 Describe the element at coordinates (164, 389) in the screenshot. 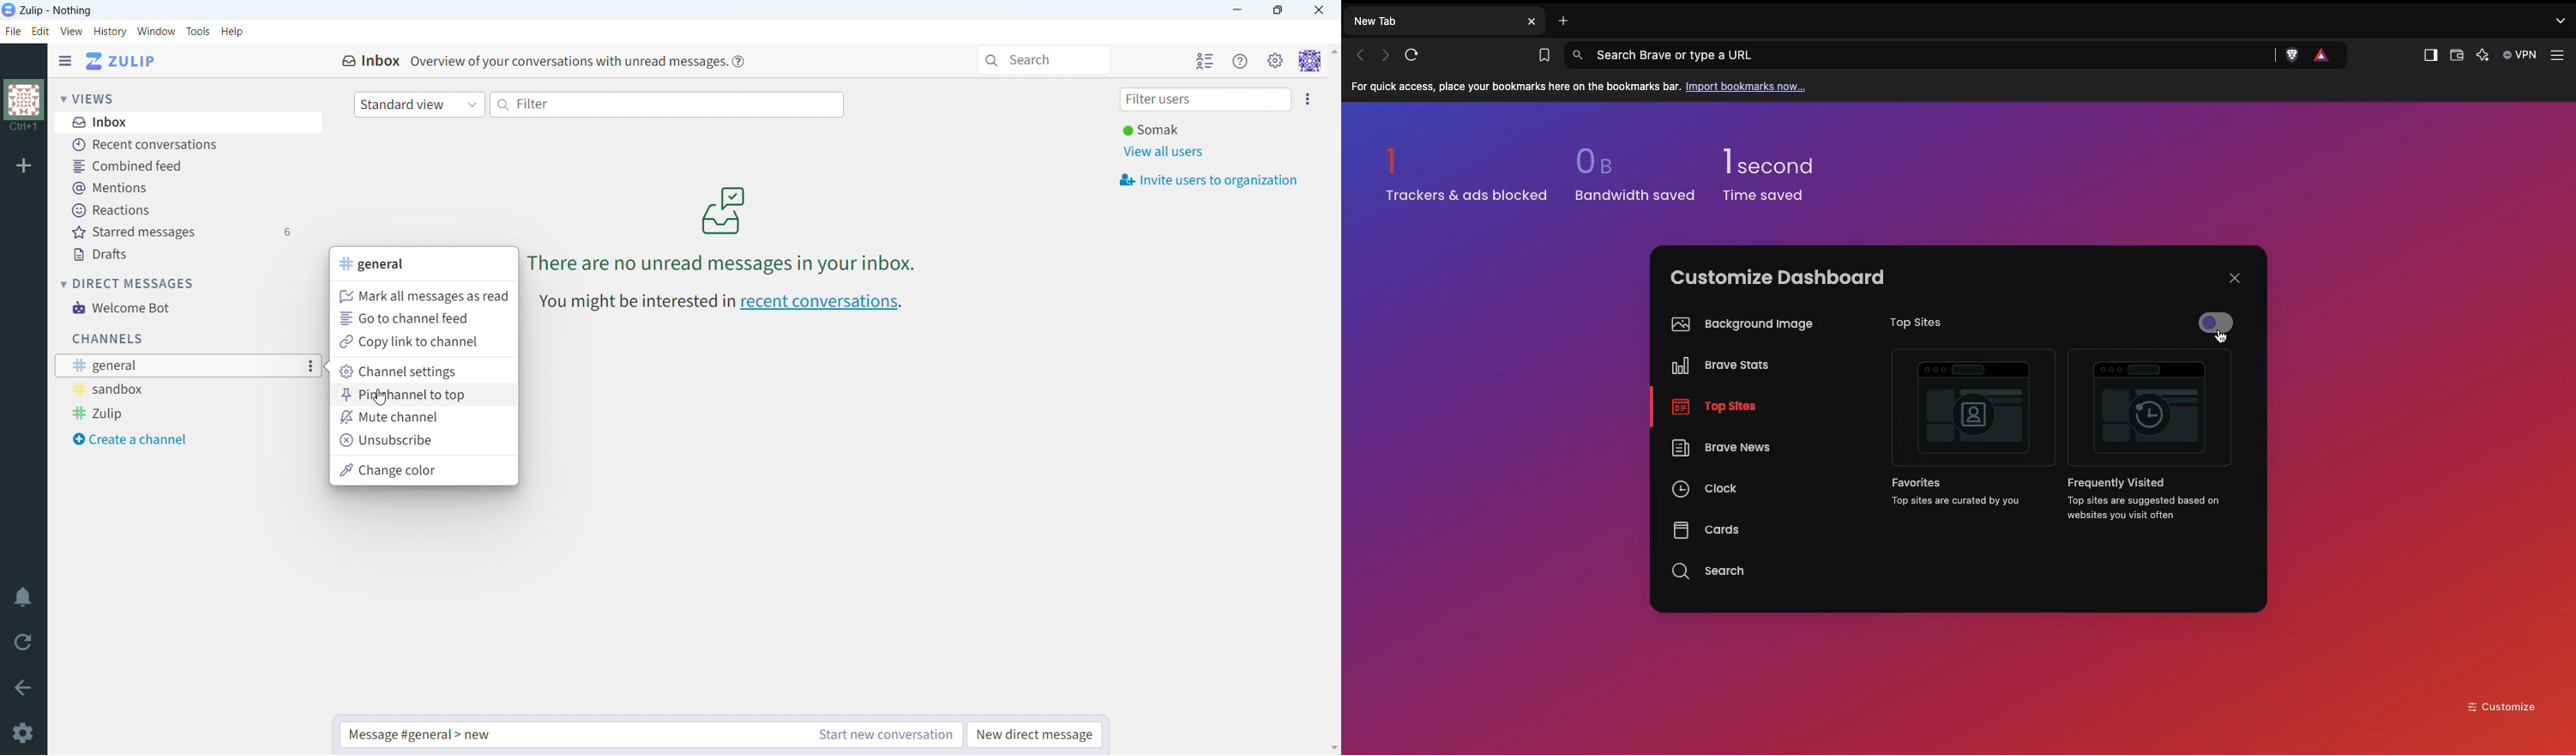

I see `sandbox` at that location.